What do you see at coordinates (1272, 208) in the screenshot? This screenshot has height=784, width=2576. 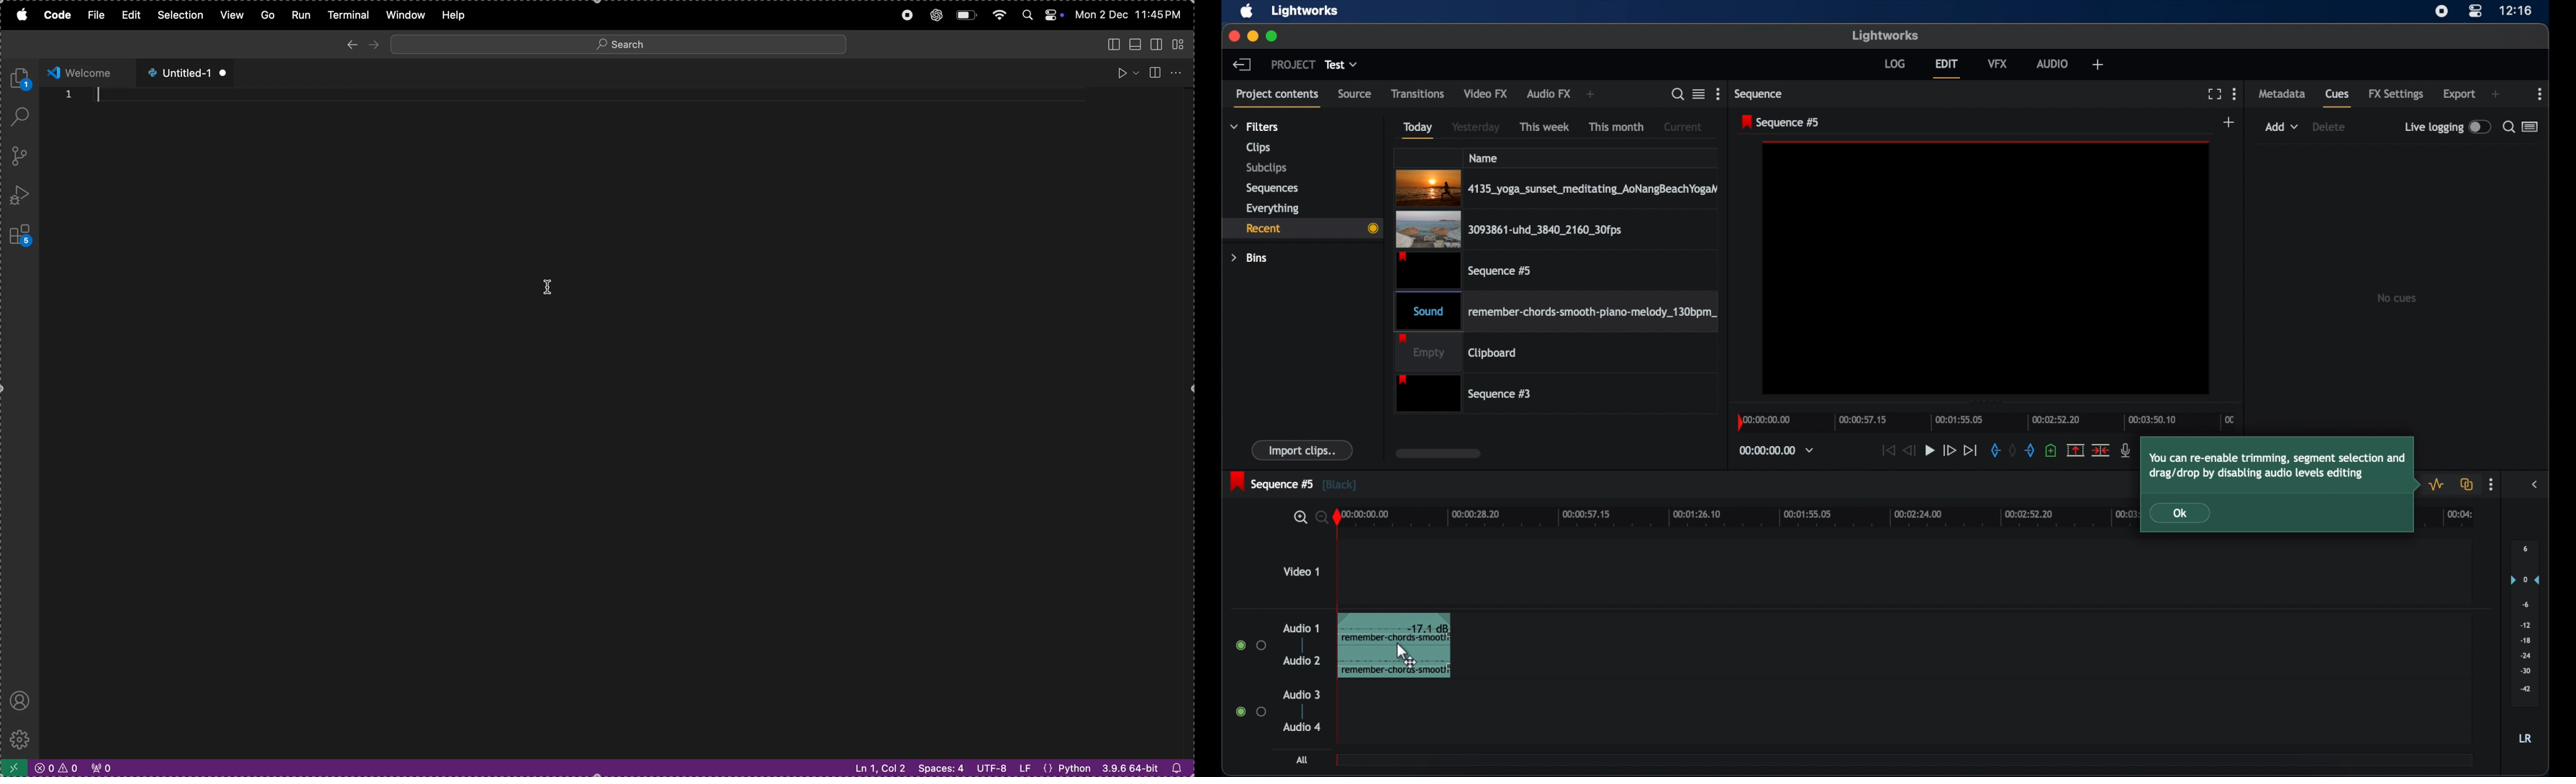 I see `everything` at bounding box center [1272, 208].